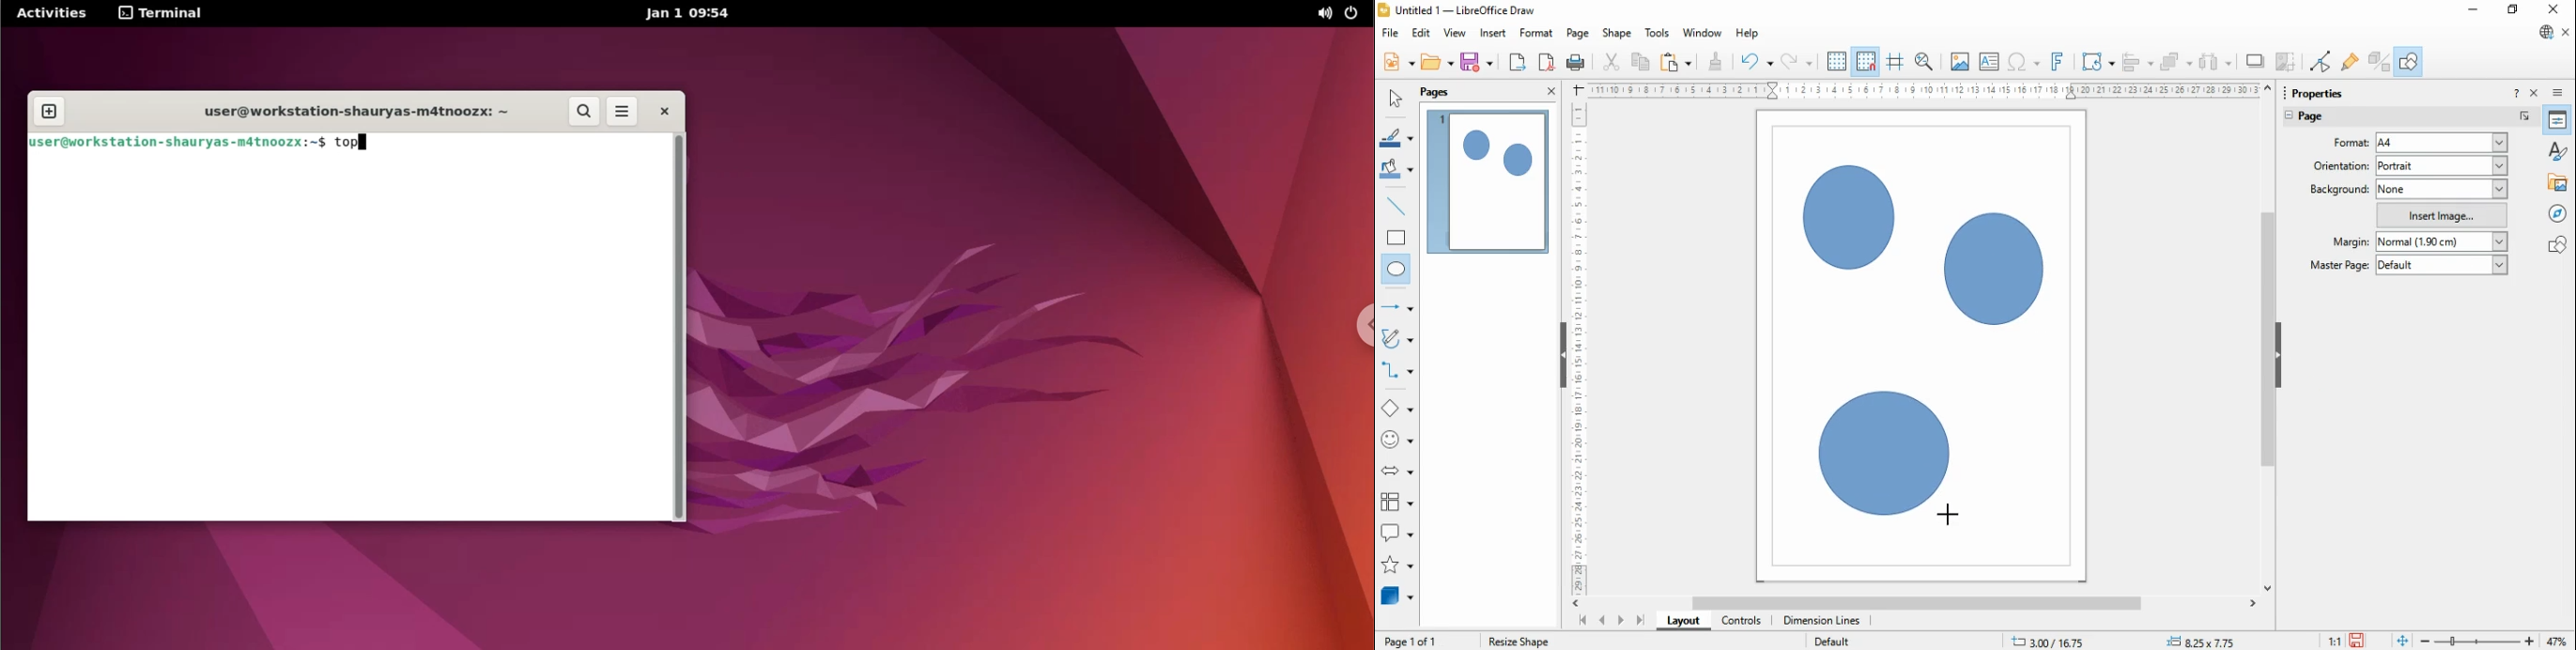  What do you see at coordinates (2349, 241) in the screenshot?
I see `margin` at bounding box center [2349, 241].